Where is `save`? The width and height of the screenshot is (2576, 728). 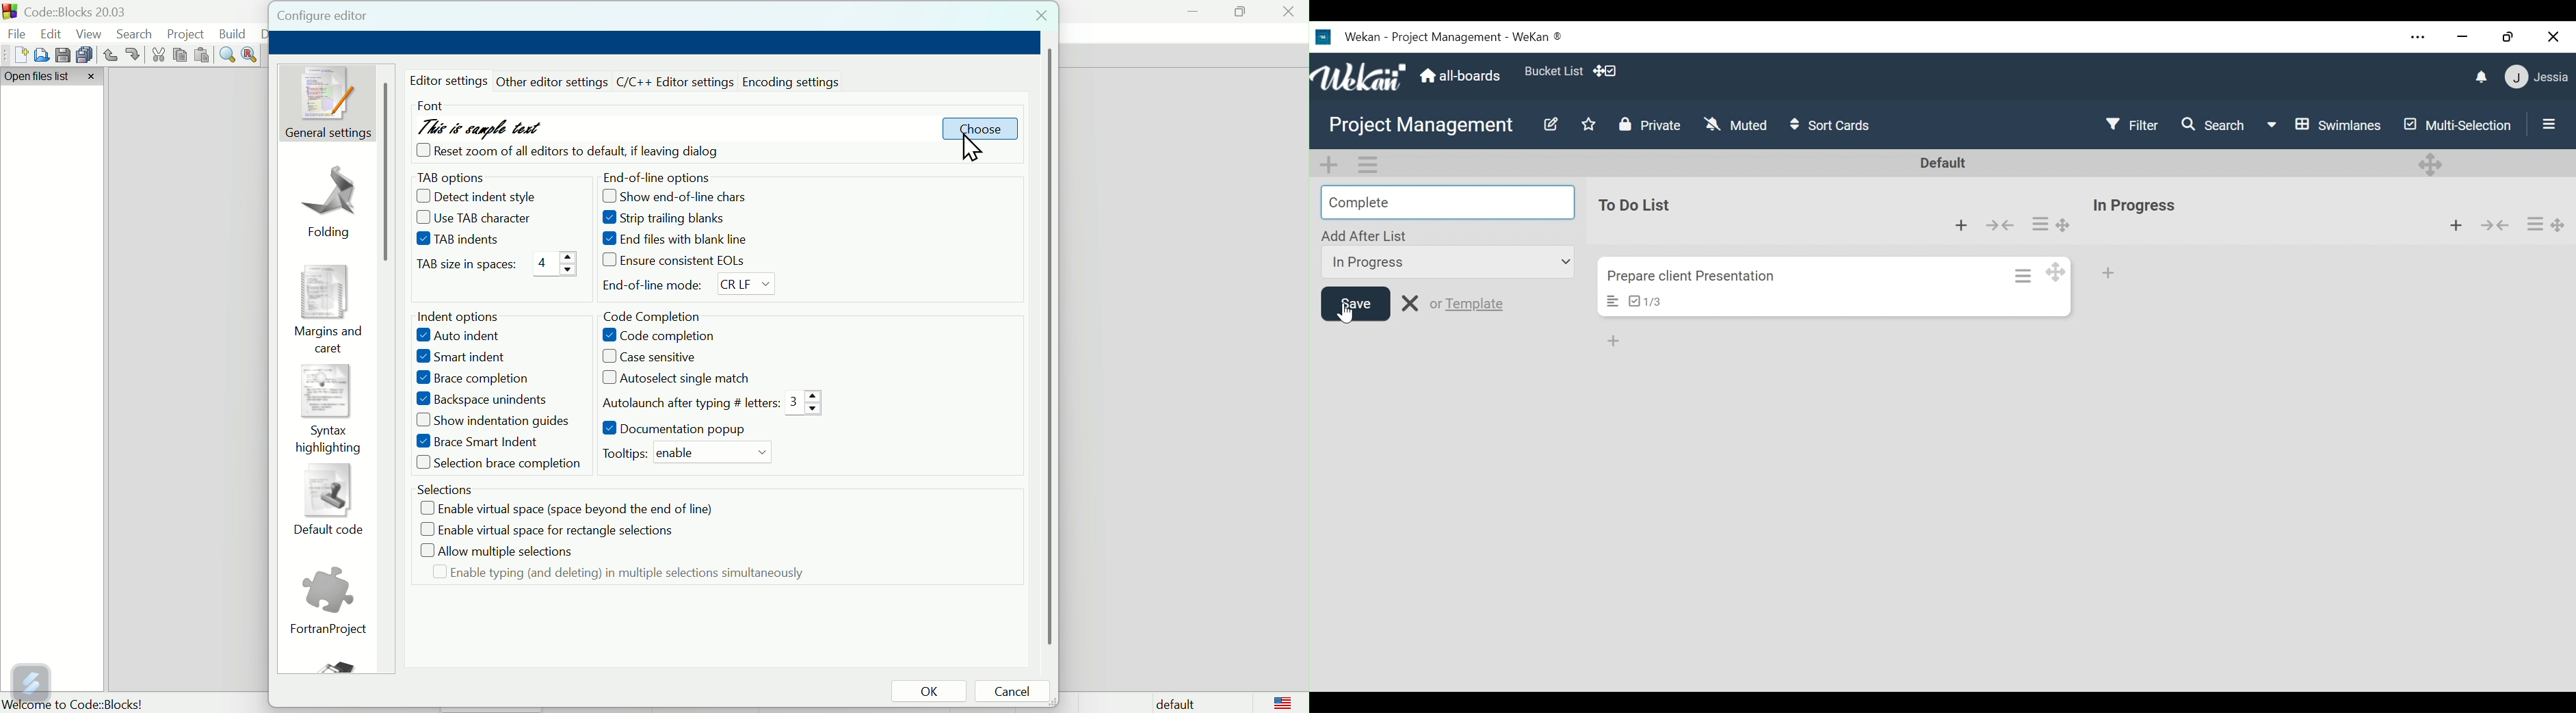
save is located at coordinates (61, 53).